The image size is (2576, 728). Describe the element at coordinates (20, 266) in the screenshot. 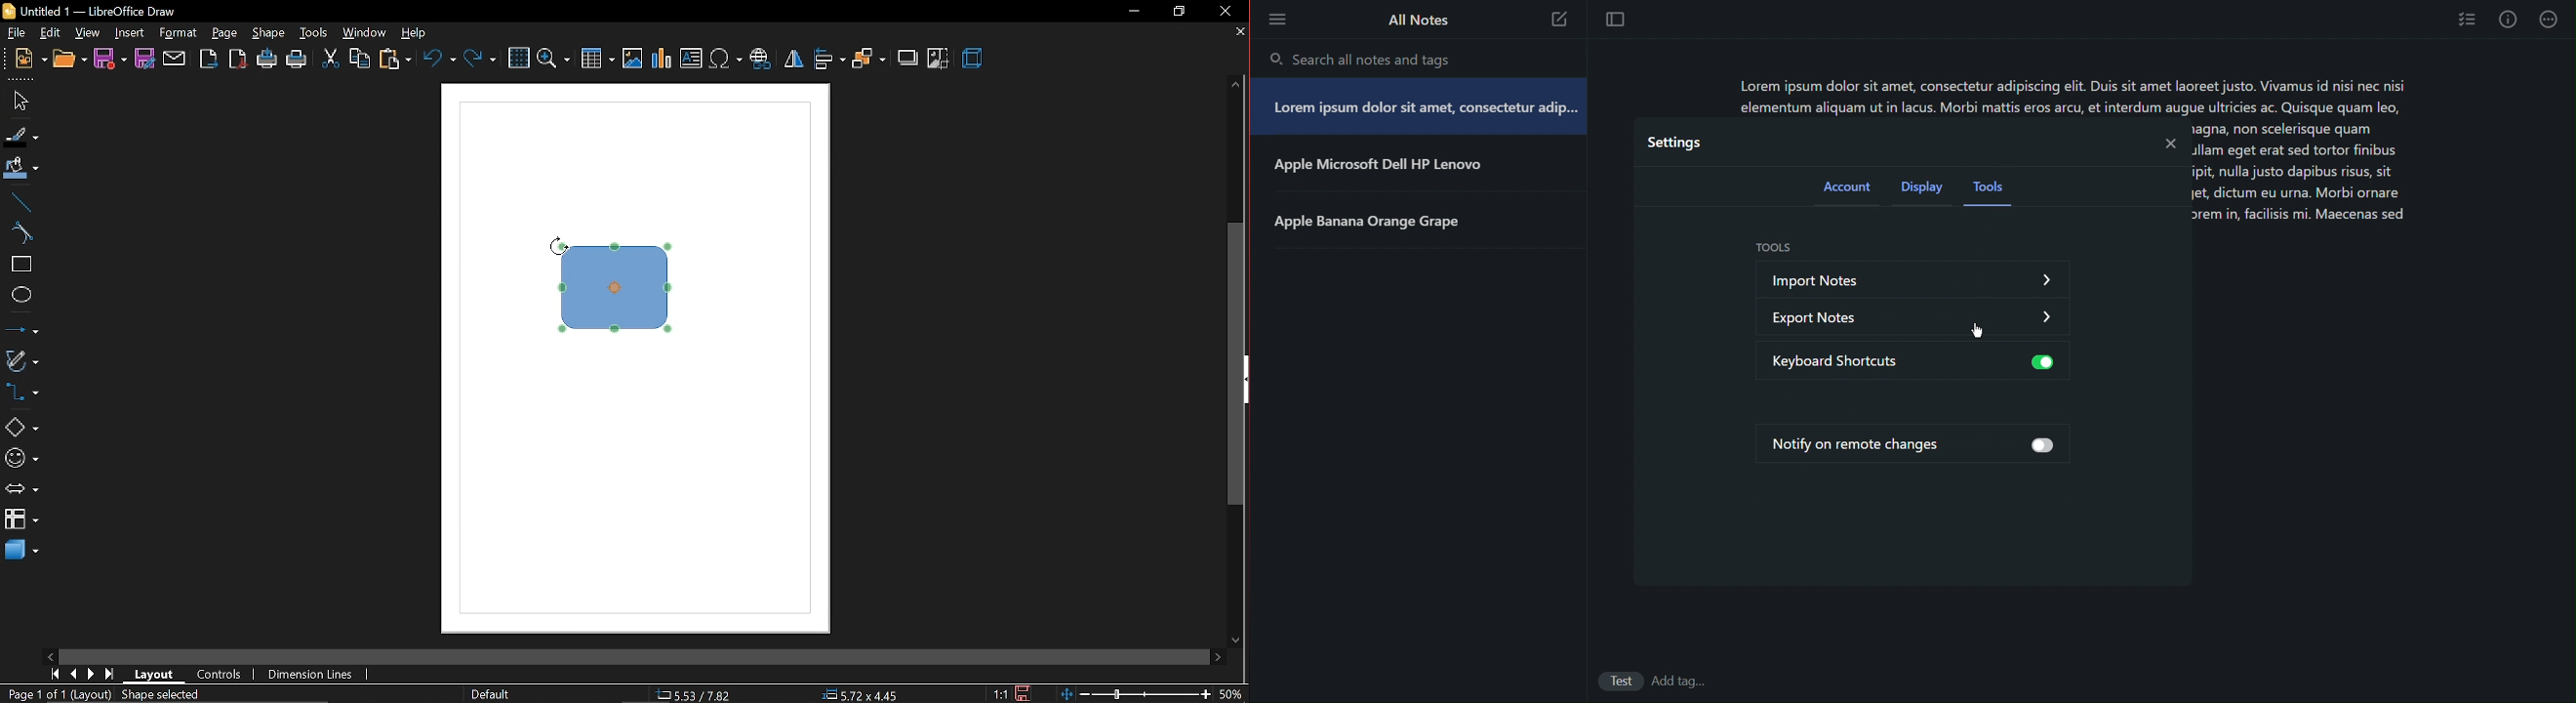

I see `rectangle` at that location.